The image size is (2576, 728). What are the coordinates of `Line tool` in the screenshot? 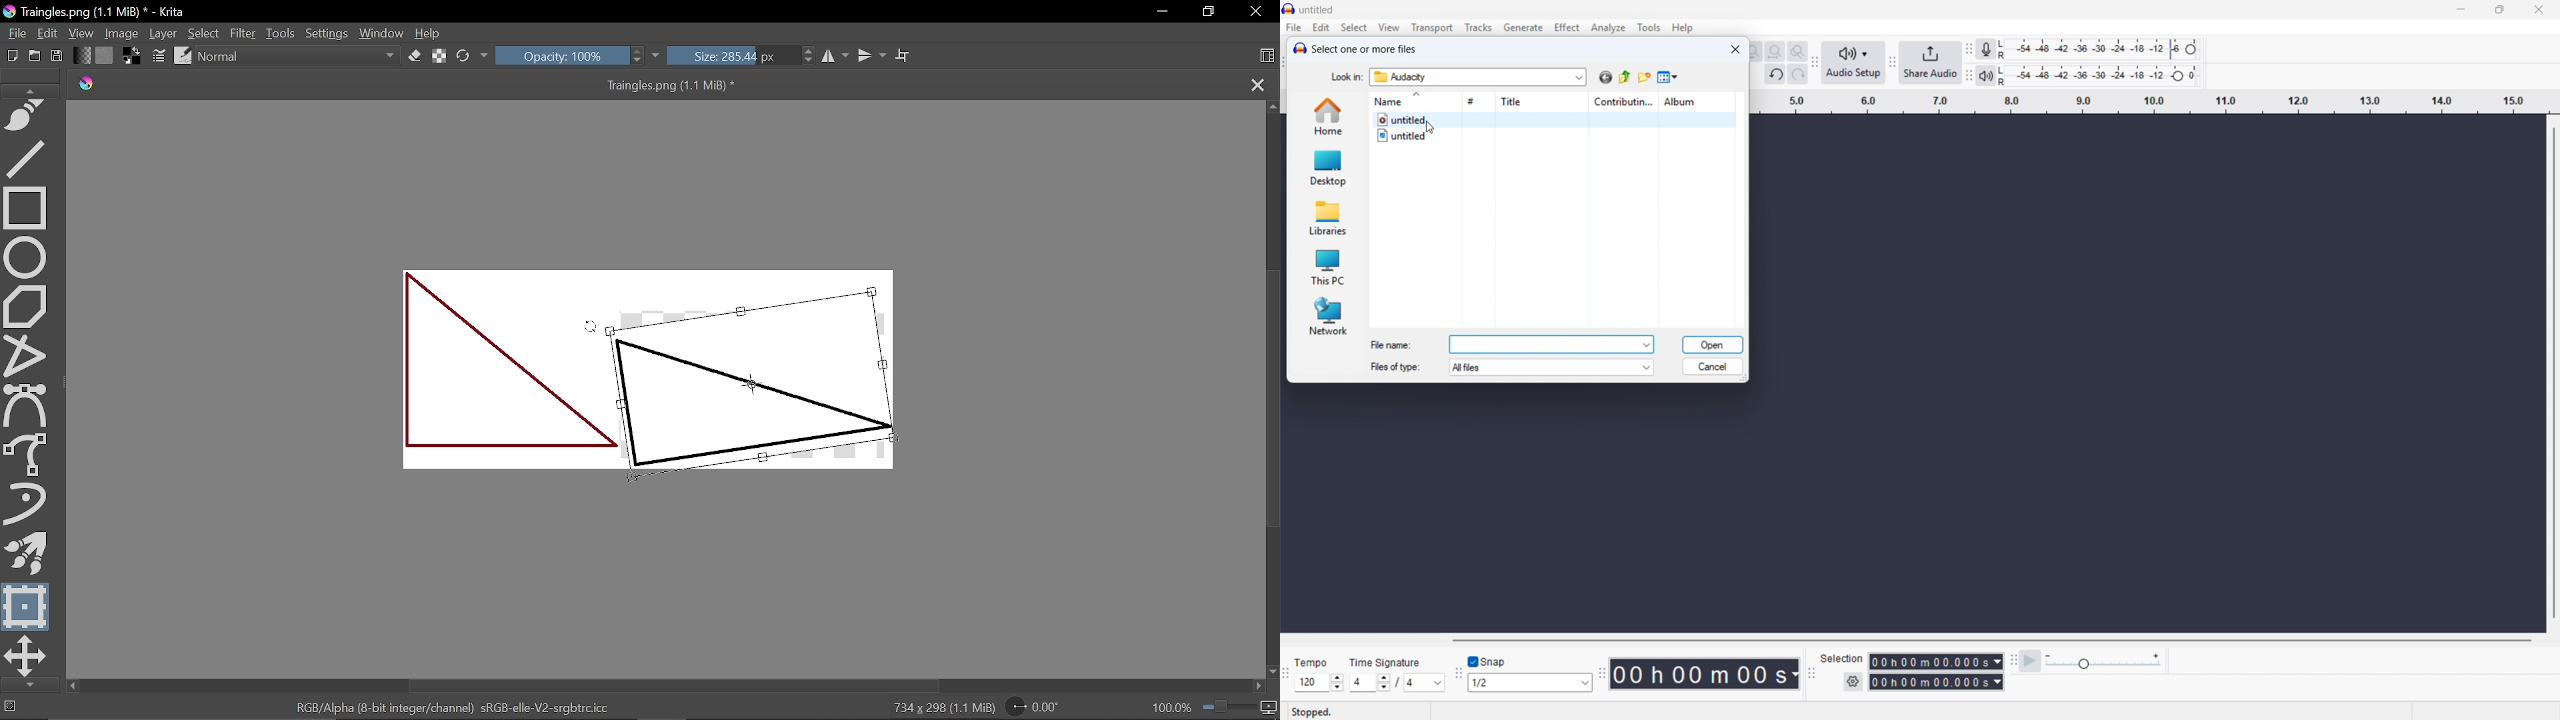 It's located at (30, 158).